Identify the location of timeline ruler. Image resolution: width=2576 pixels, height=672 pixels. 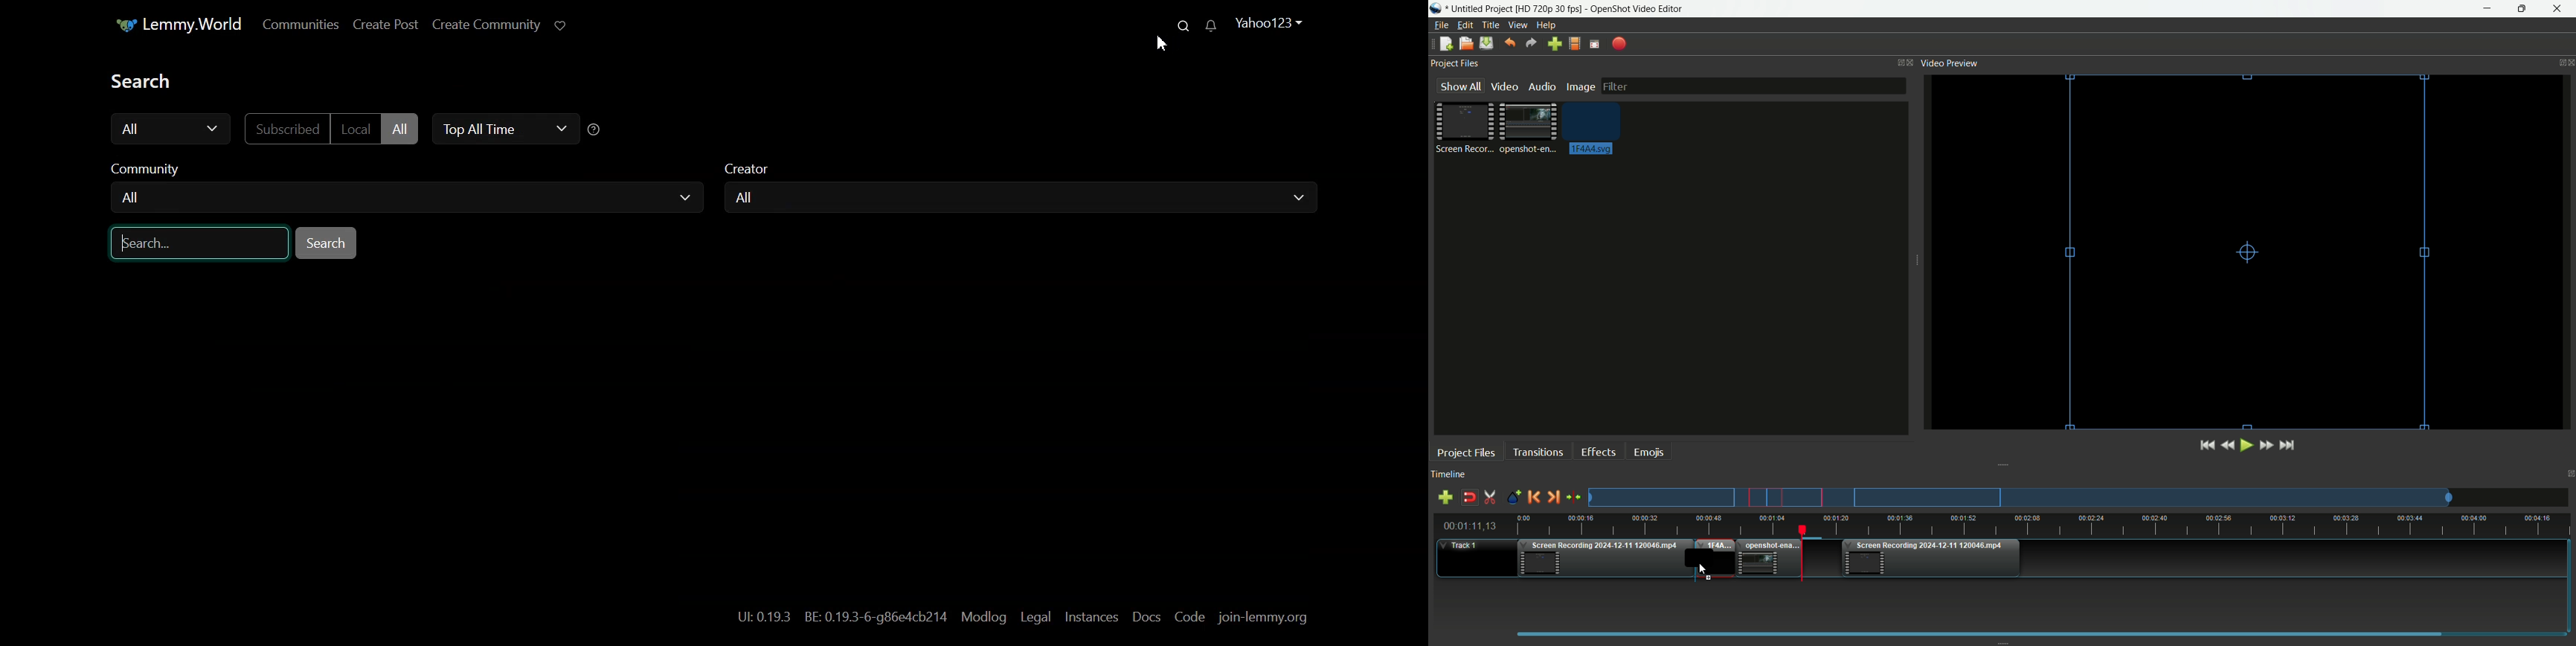
(2044, 526).